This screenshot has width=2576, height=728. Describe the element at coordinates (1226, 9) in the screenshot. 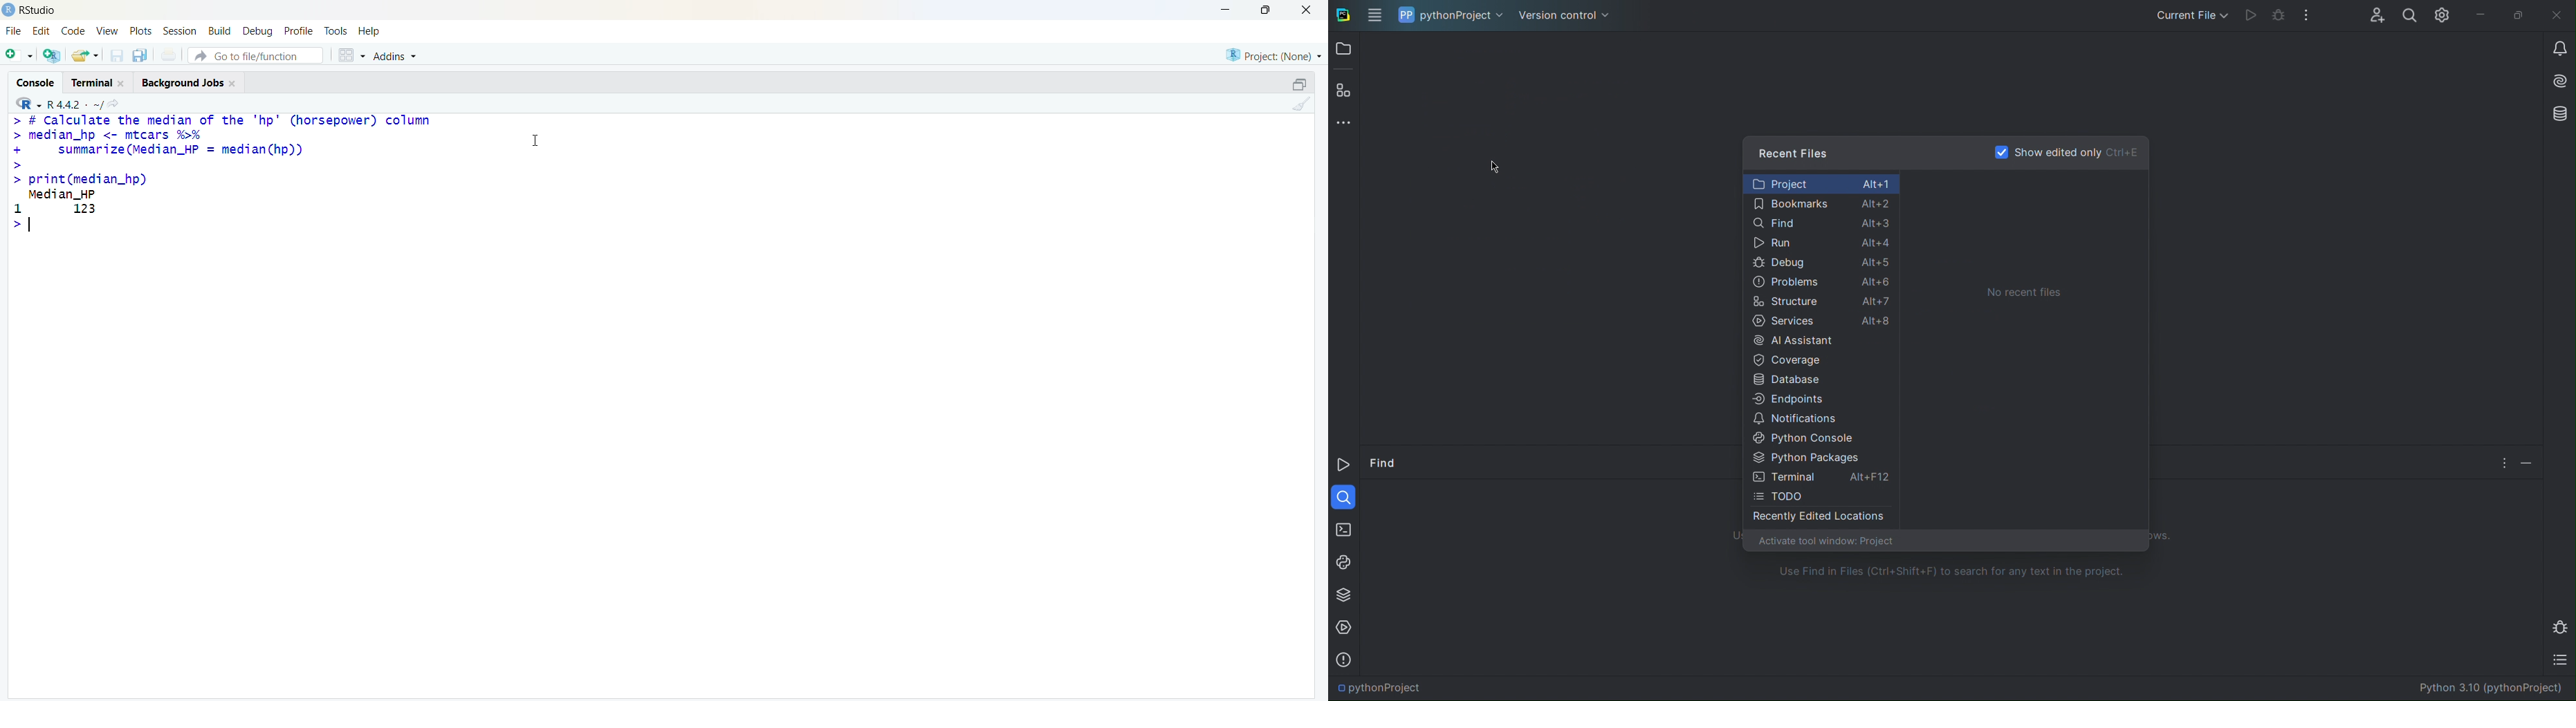

I see `minimise` at that location.